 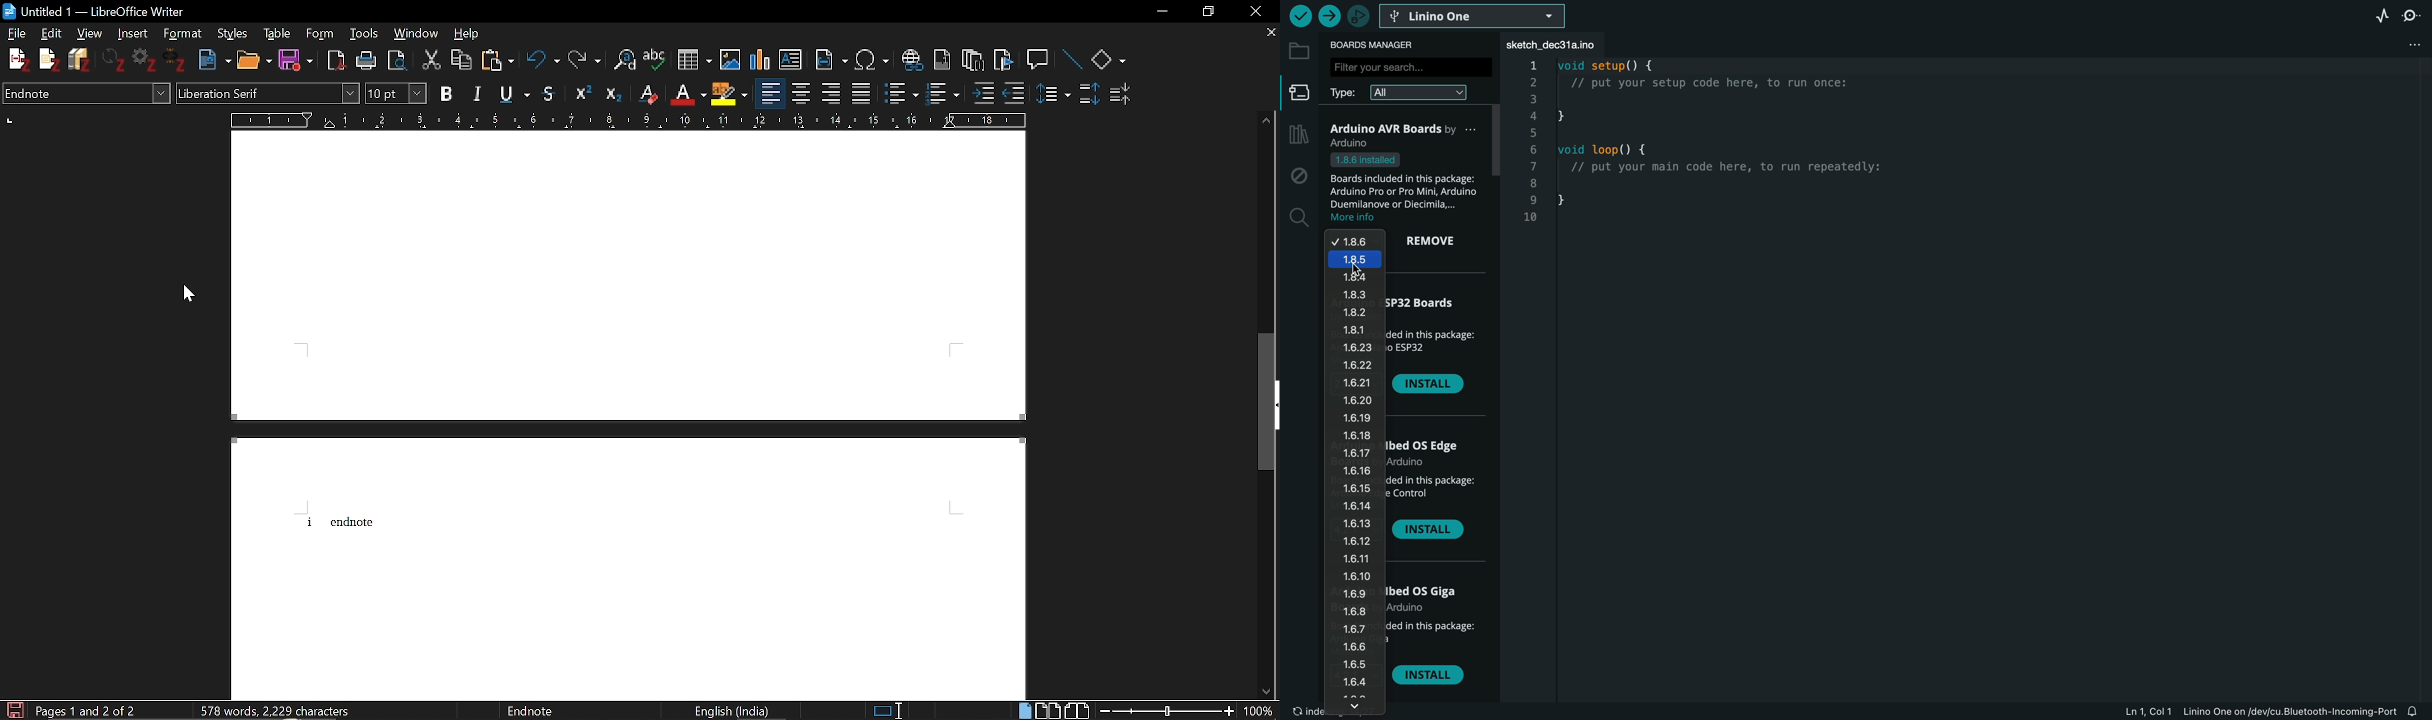 What do you see at coordinates (396, 93) in the screenshot?
I see `Font size` at bounding box center [396, 93].